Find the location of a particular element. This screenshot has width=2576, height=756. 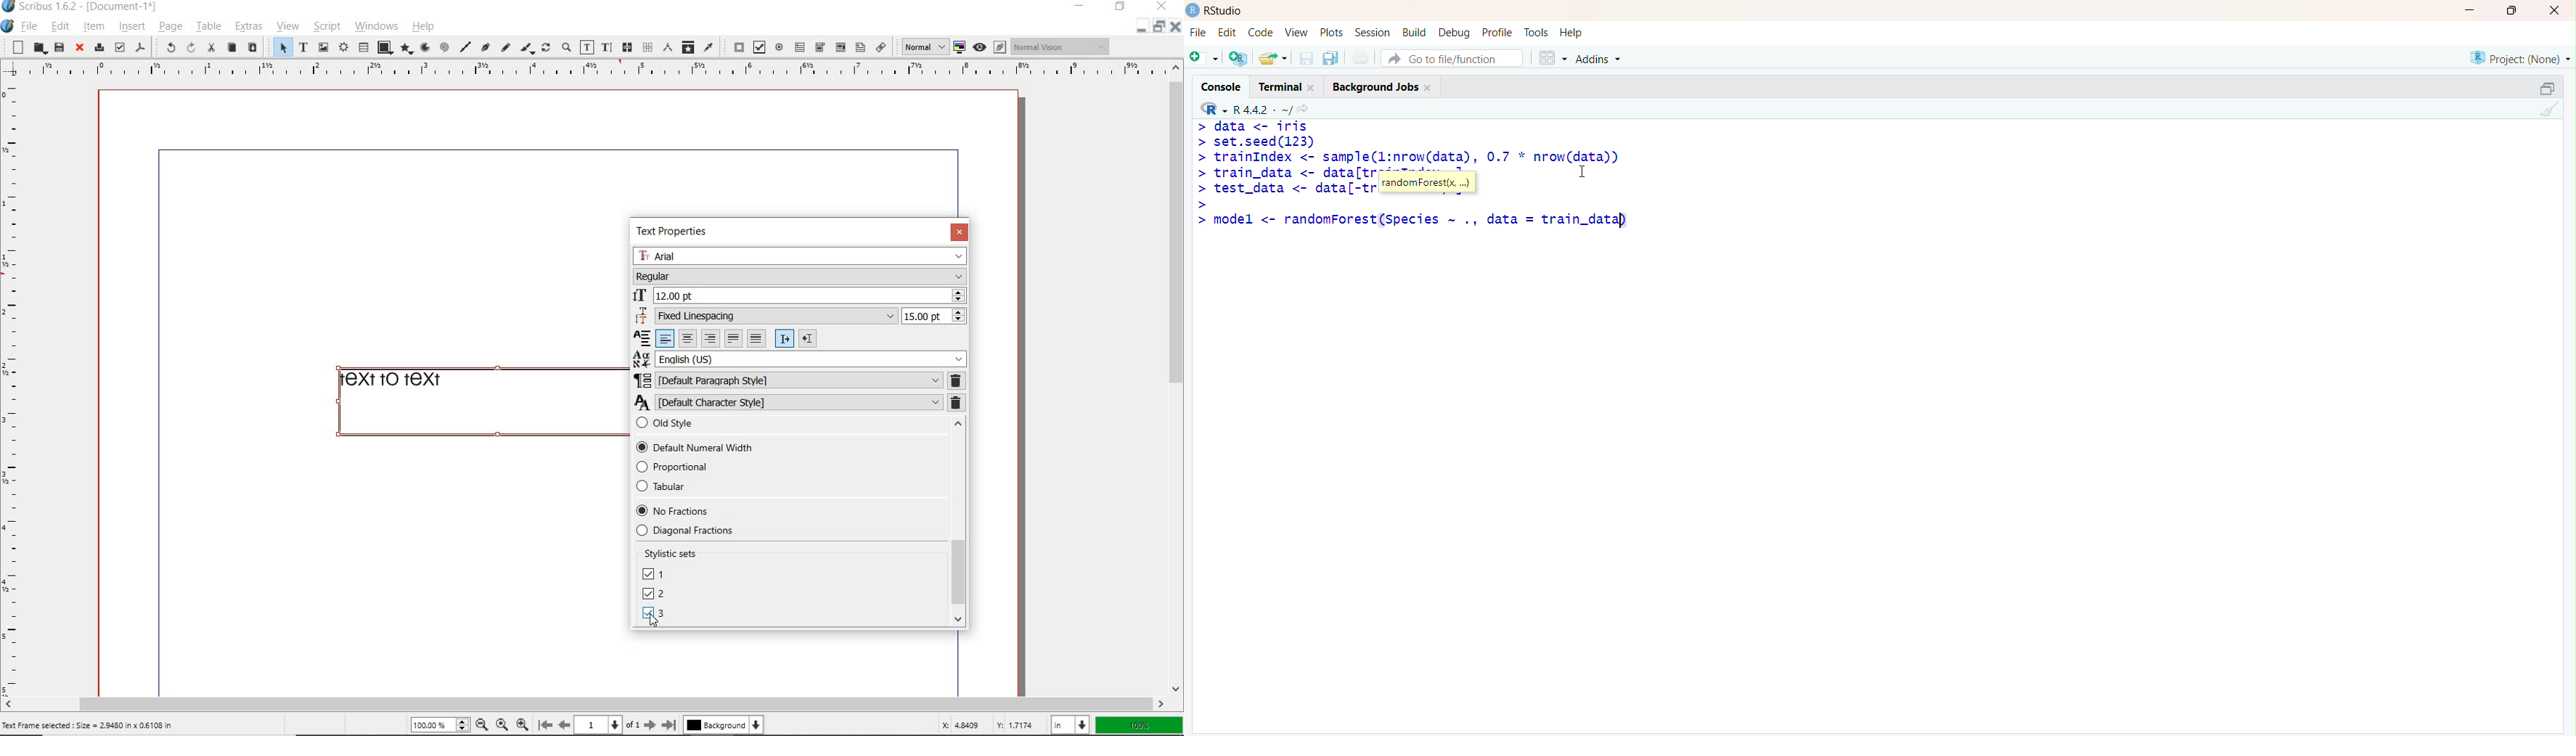

Open an existing file (Ctrl + O) is located at coordinates (1275, 58).